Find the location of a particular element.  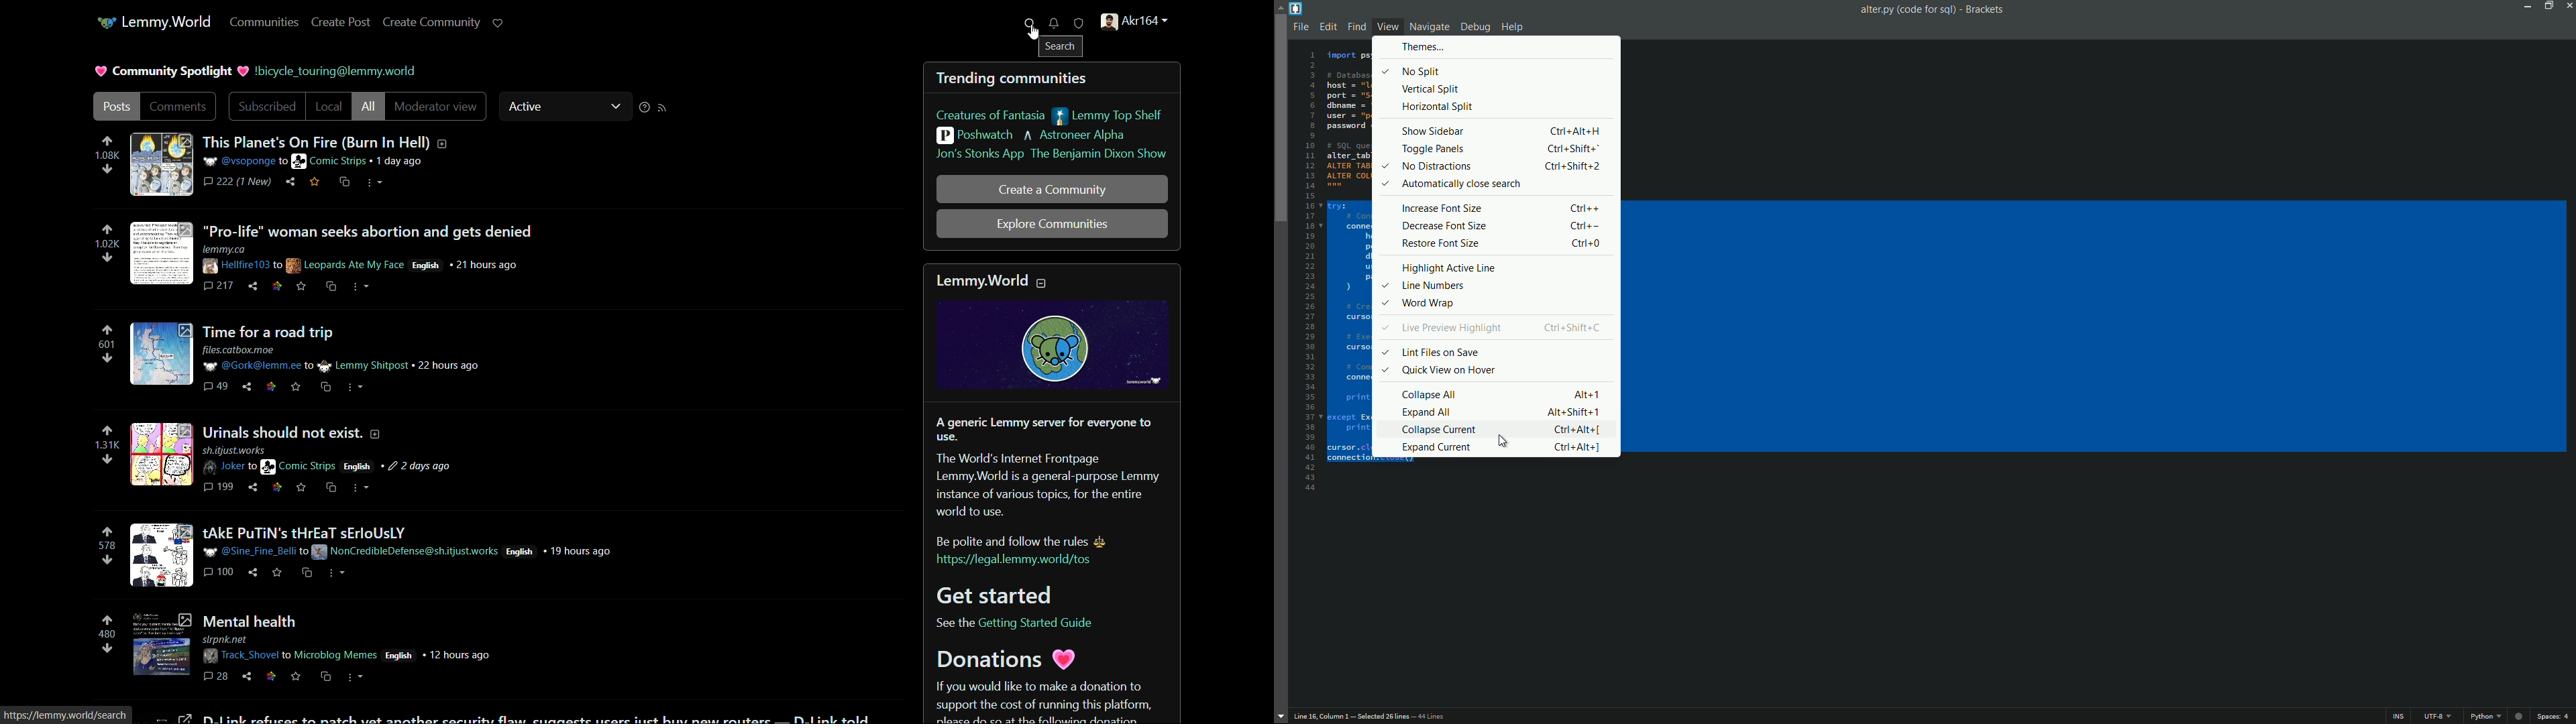

search pop up is located at coordinates (1063, 46).